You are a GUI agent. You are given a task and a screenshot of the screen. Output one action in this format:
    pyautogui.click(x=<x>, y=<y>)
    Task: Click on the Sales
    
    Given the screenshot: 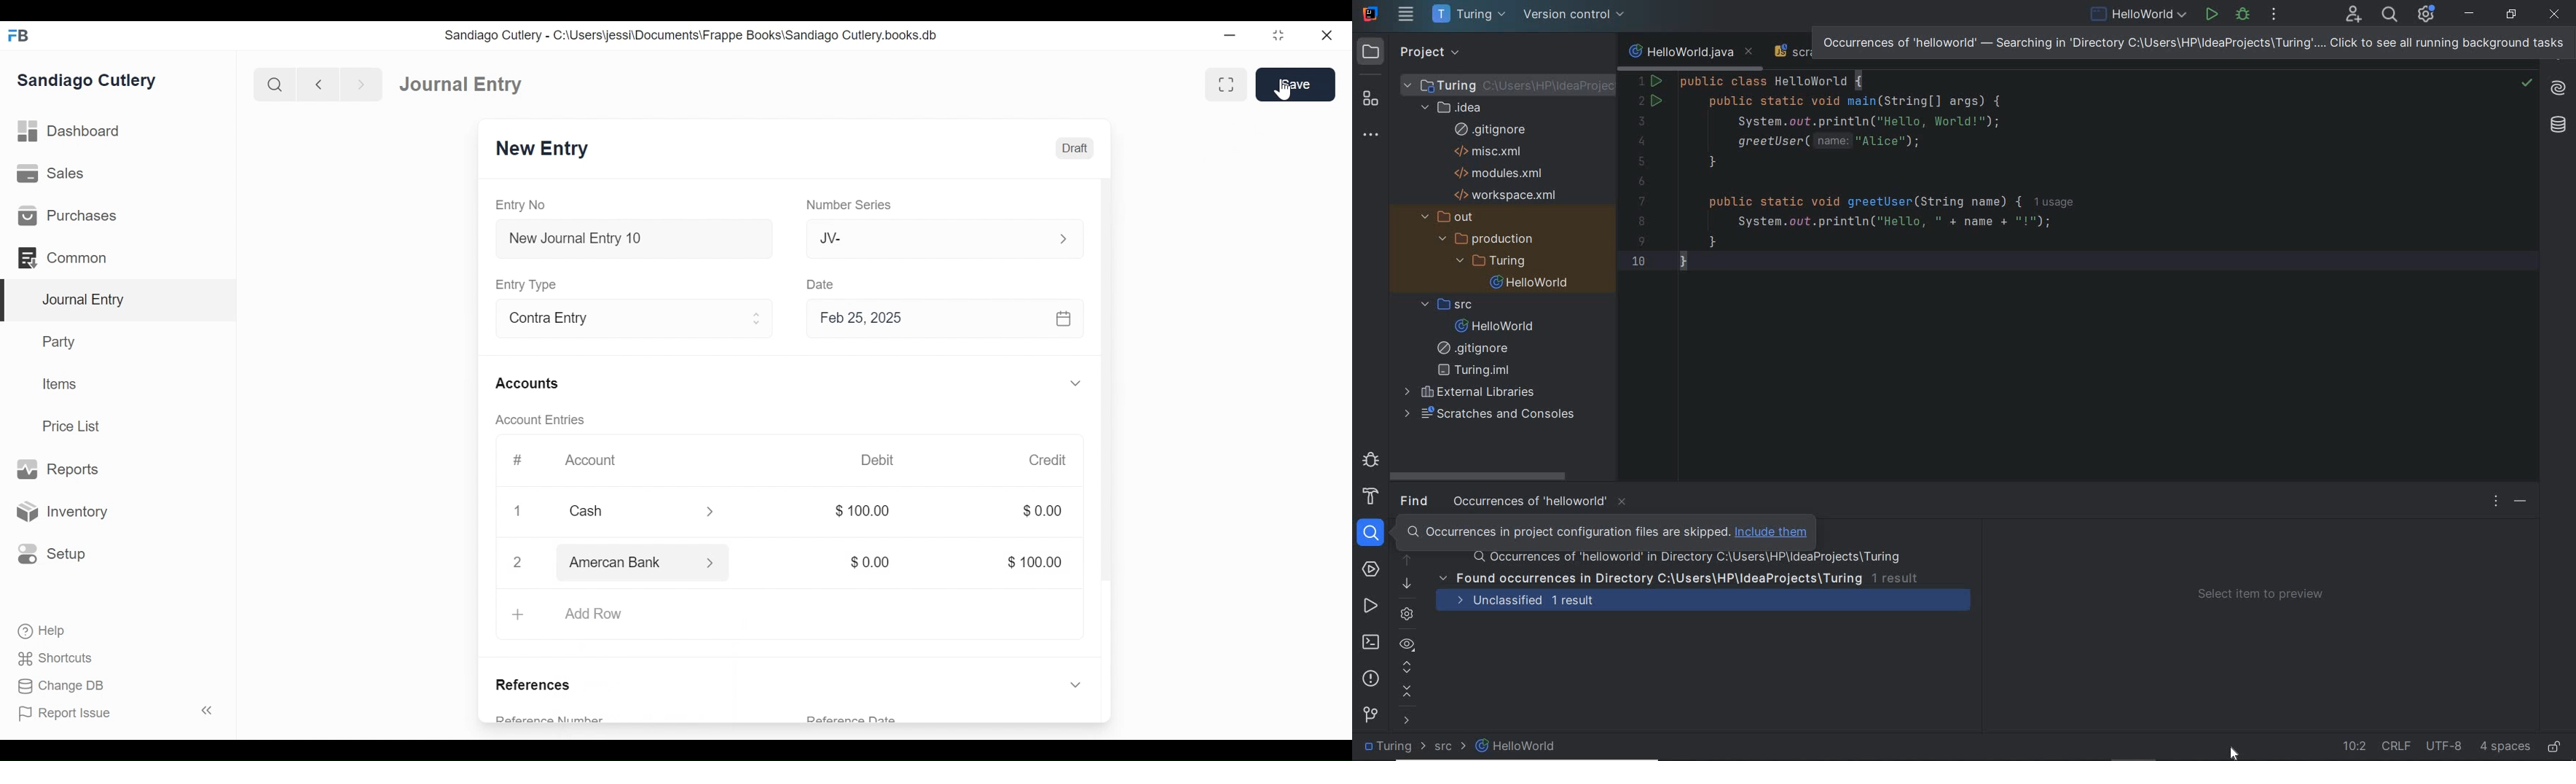 What is the action you would take?
    pyautogui.click(x=49, y=175)
    